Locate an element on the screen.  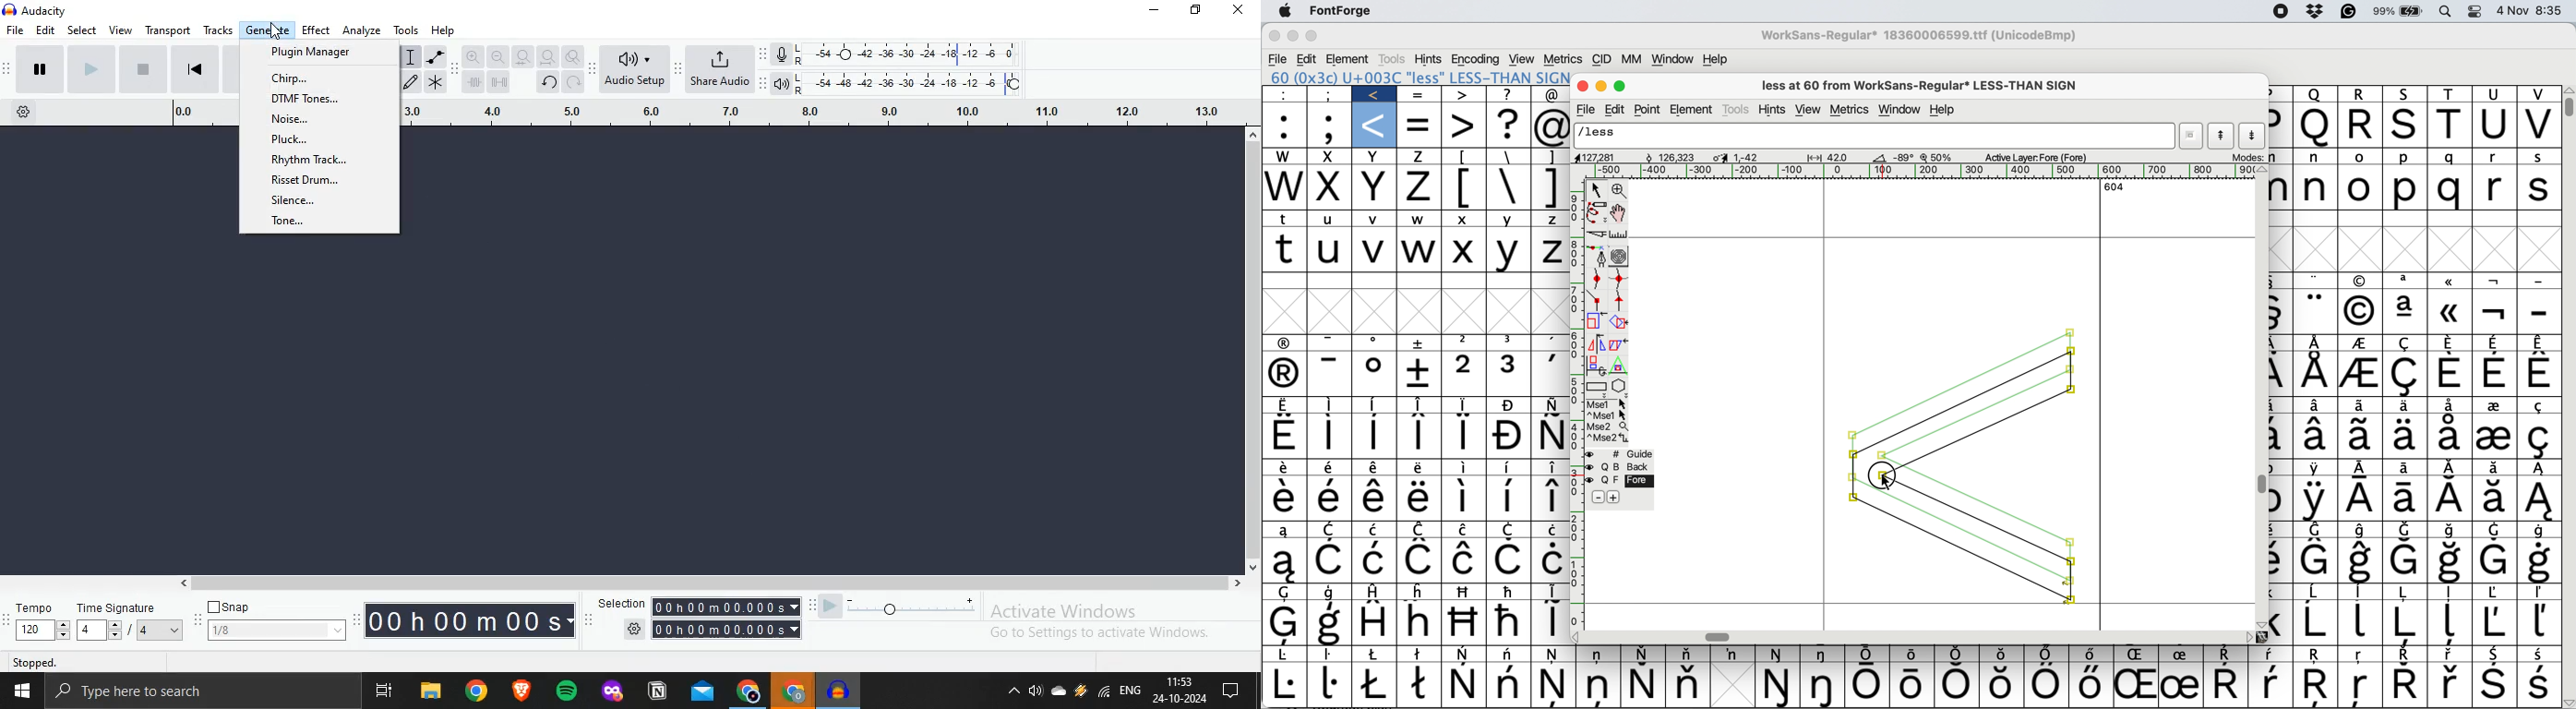
Share Audio is located at coordinates (721, 69).